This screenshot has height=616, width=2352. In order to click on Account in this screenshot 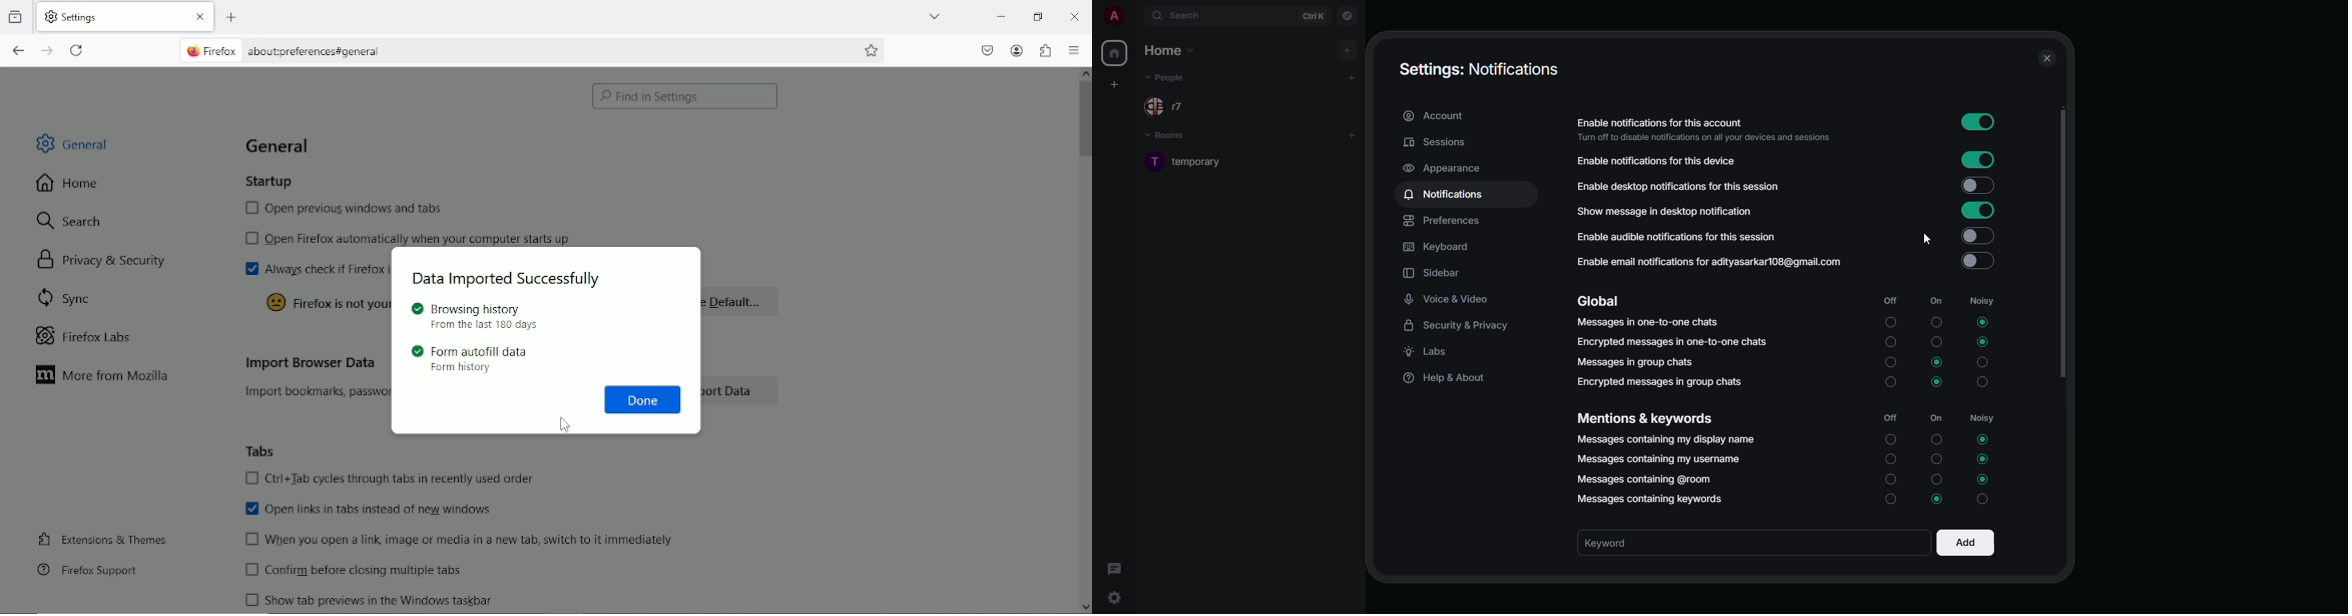, I will do `click(1016, 50)`.